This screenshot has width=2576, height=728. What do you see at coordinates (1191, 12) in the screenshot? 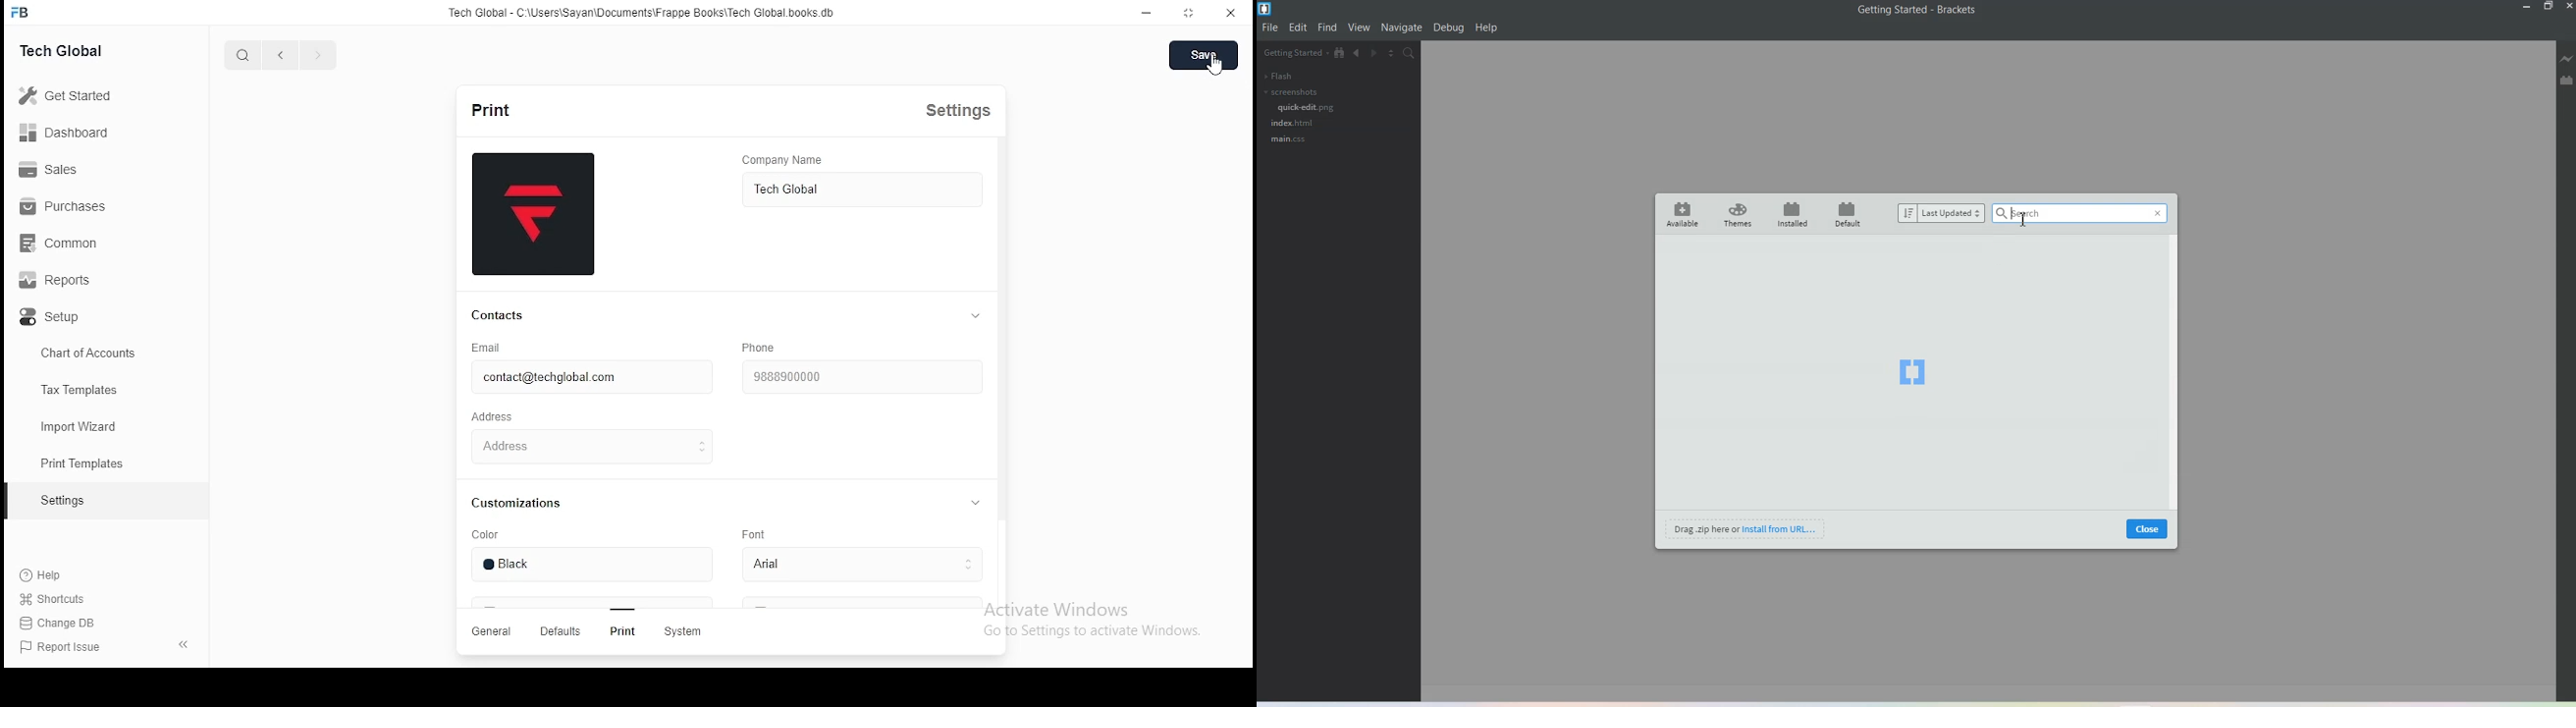
I see `RESIZE ` at bounding box center [1191, 12].